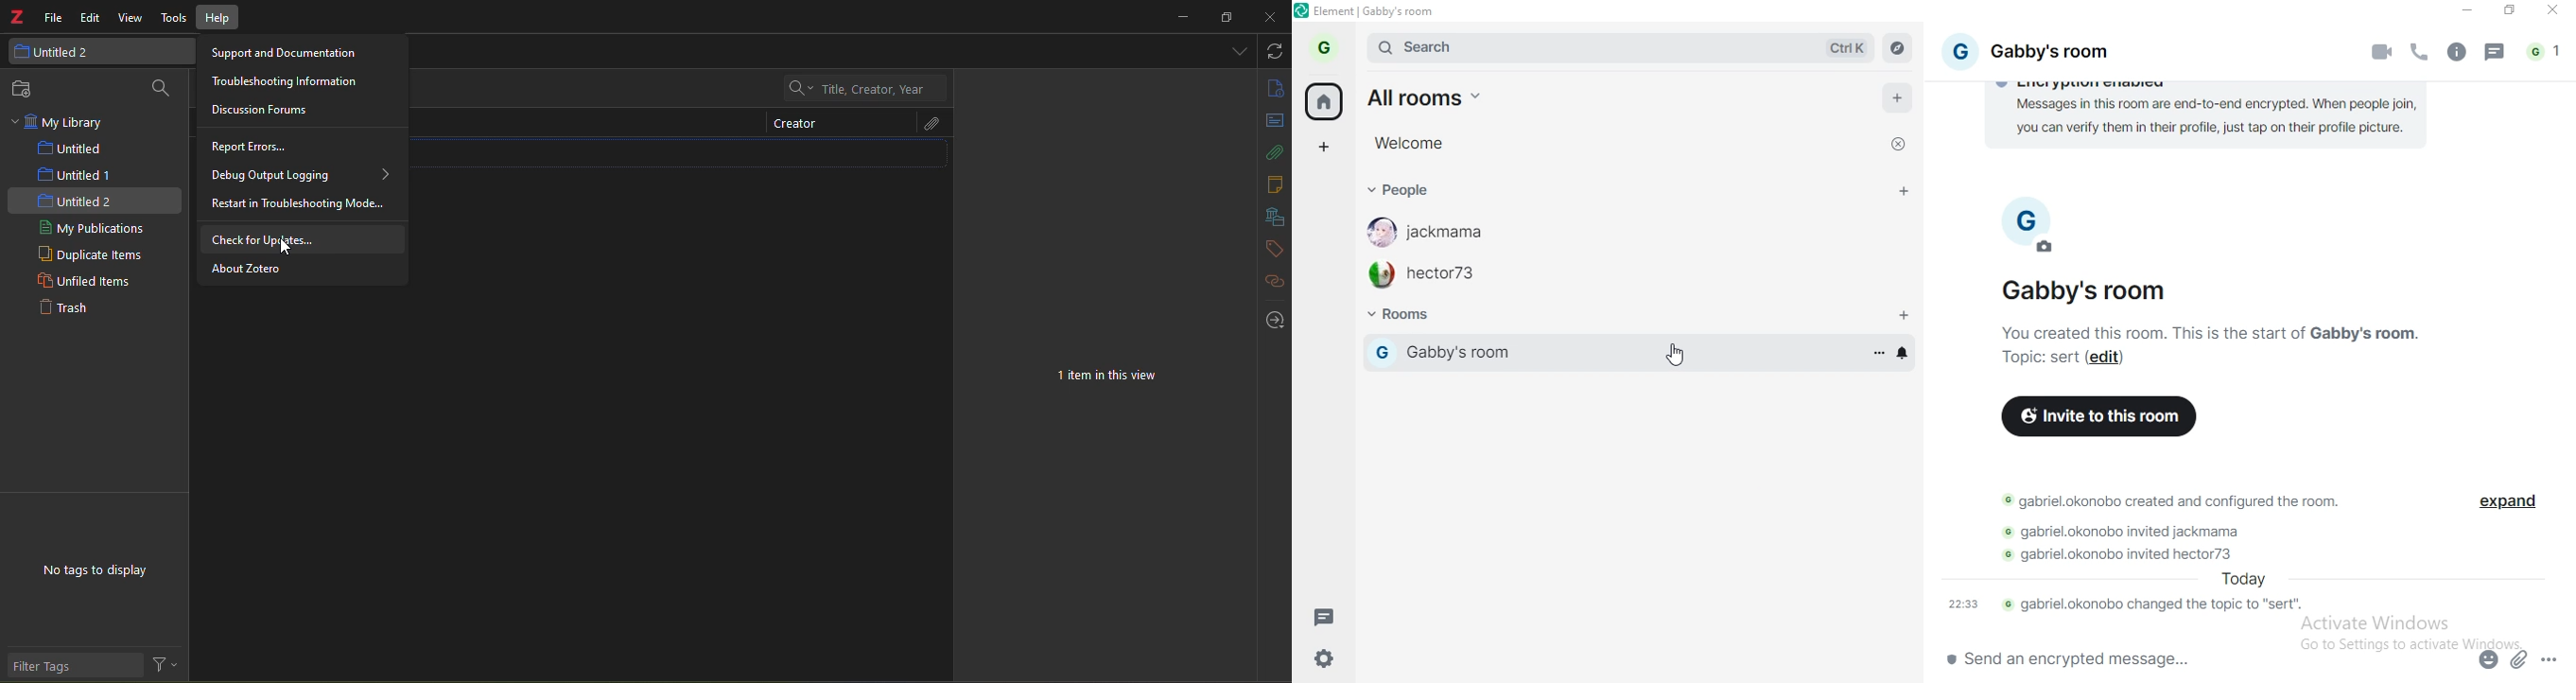 This screenshot has width=2576, height=700. What do you see at coordinates (267, 108) in the screenshot?
I see `discussion forum` at bounding box center [267, 108].